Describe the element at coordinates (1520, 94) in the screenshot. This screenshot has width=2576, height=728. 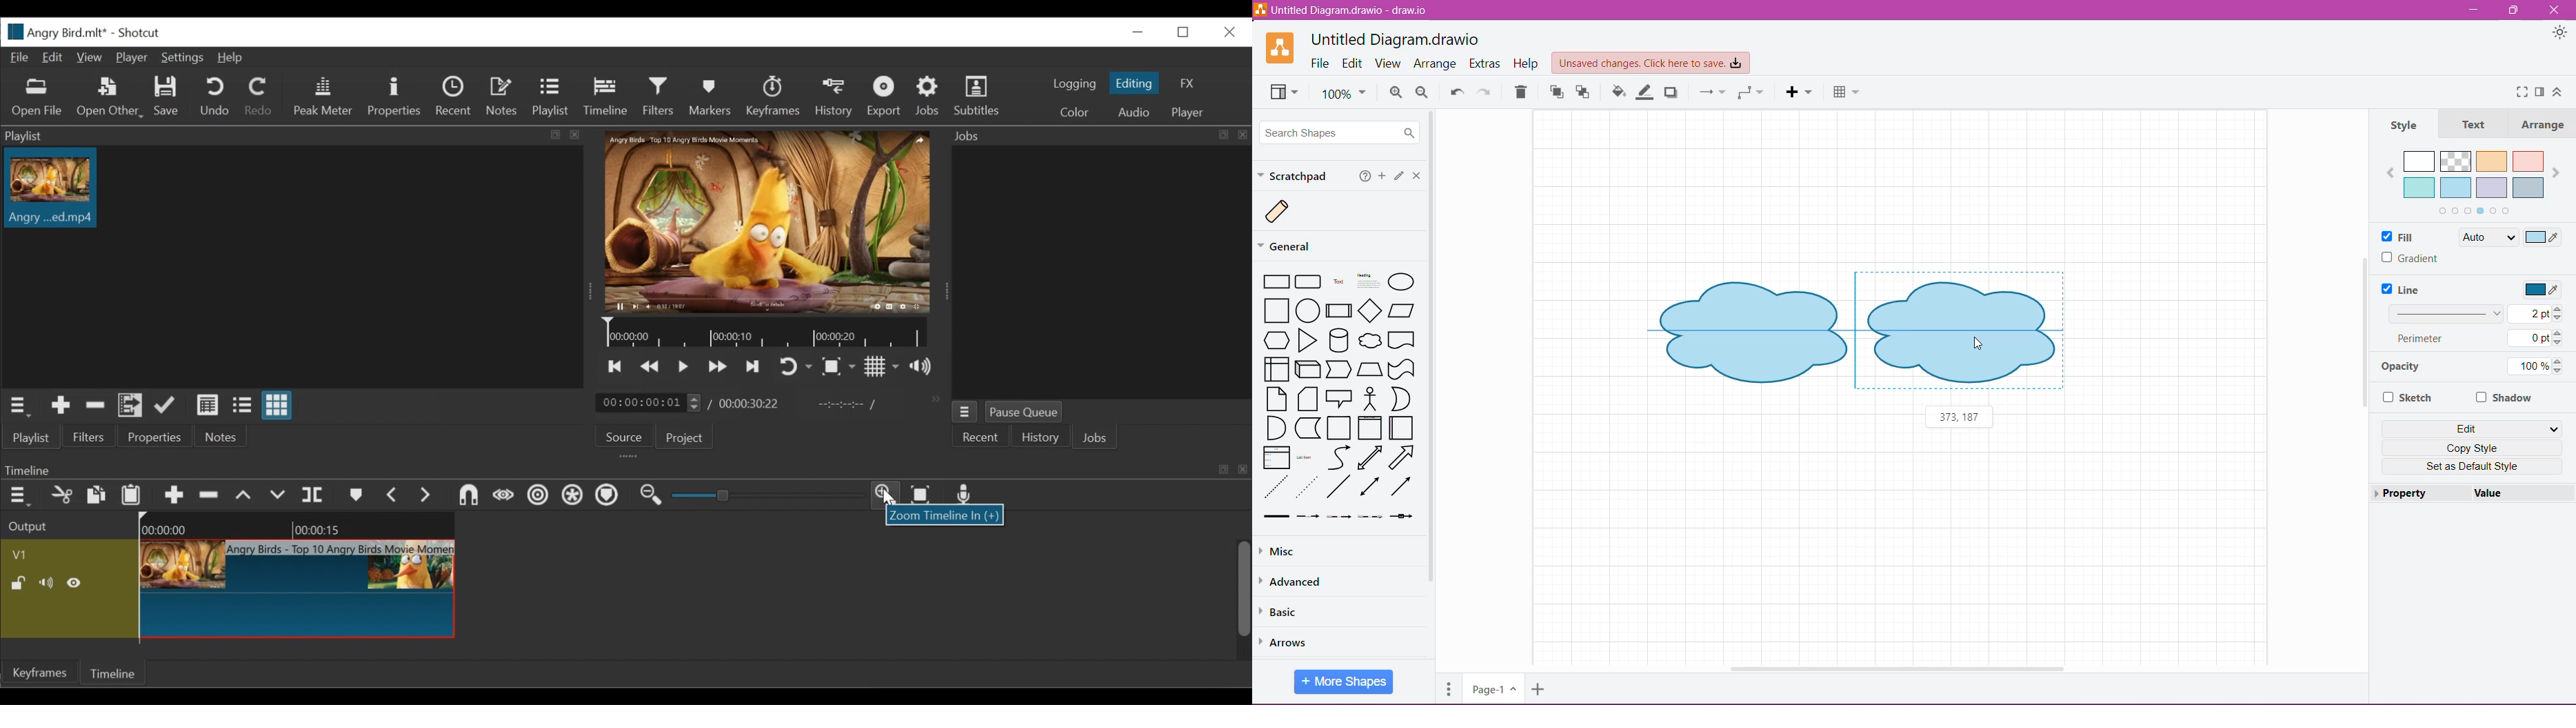
I see `Trash` at that location.